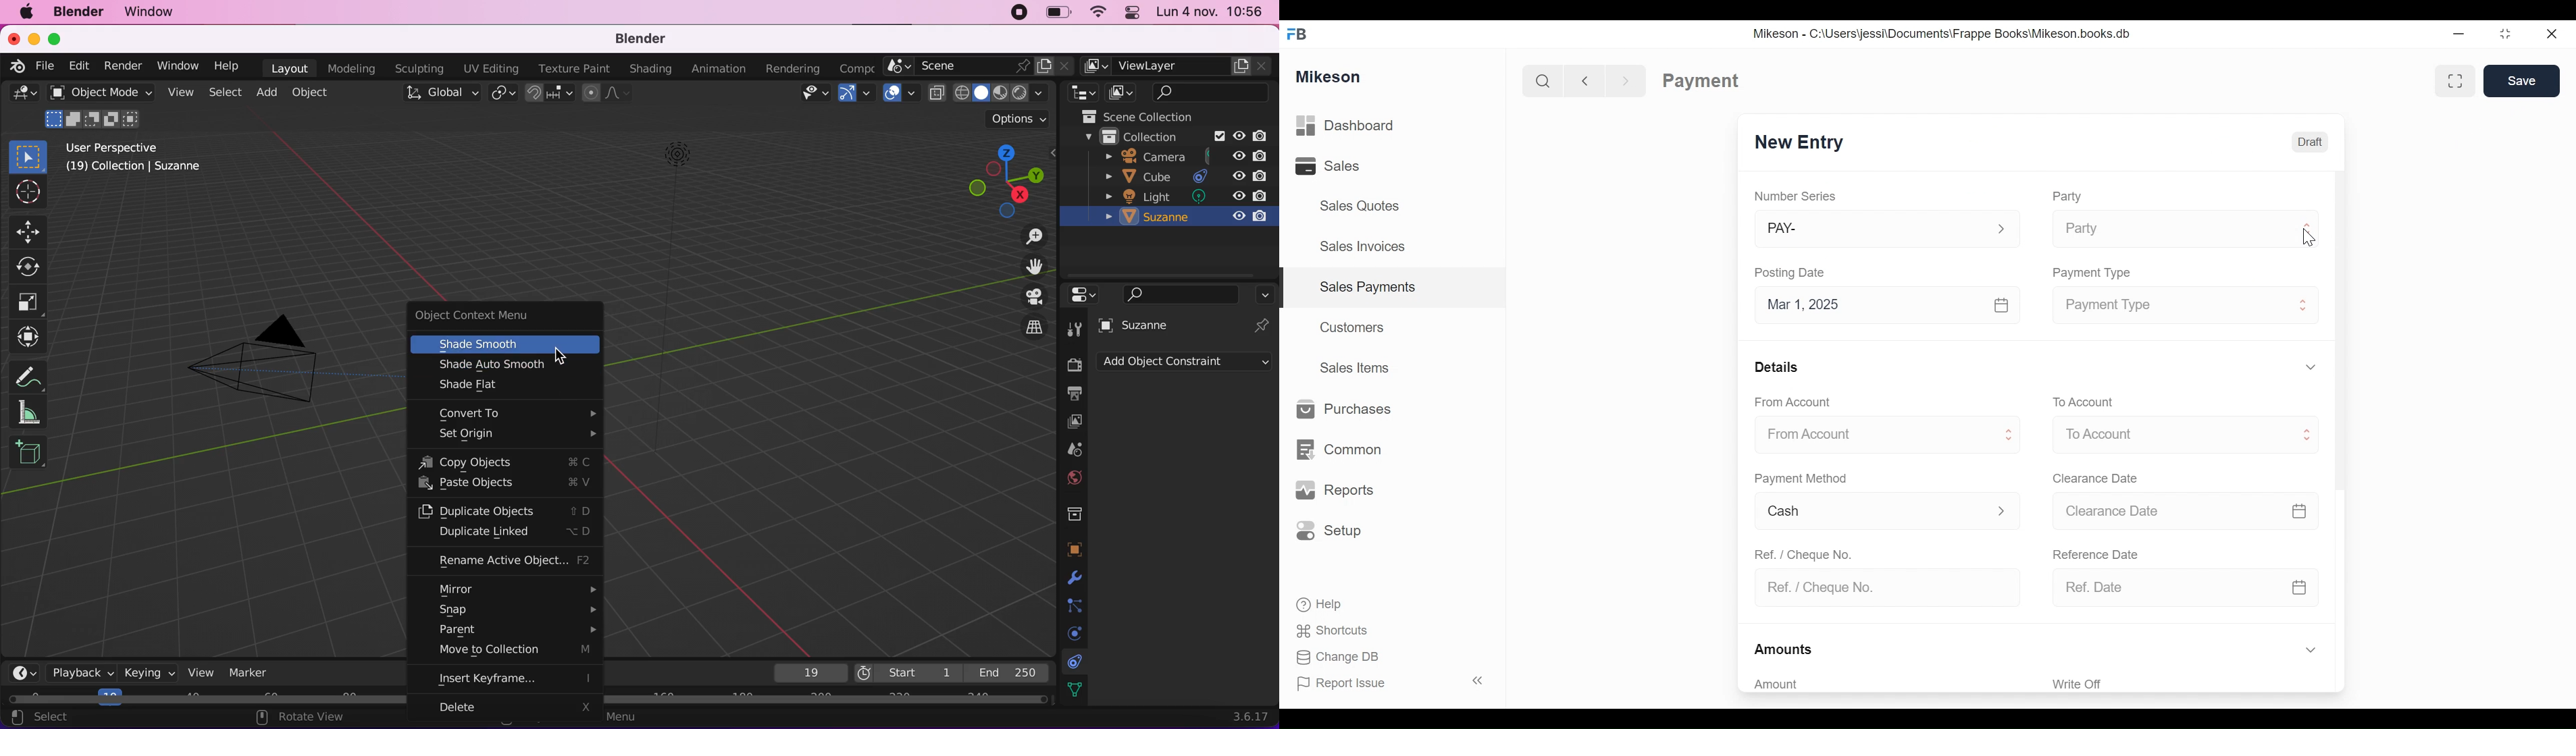 The height and width of the screenshot is (756, 2576). Describe the element at coordinates (1370, 286) in the screenshot. I see `Sales payments` at that location.